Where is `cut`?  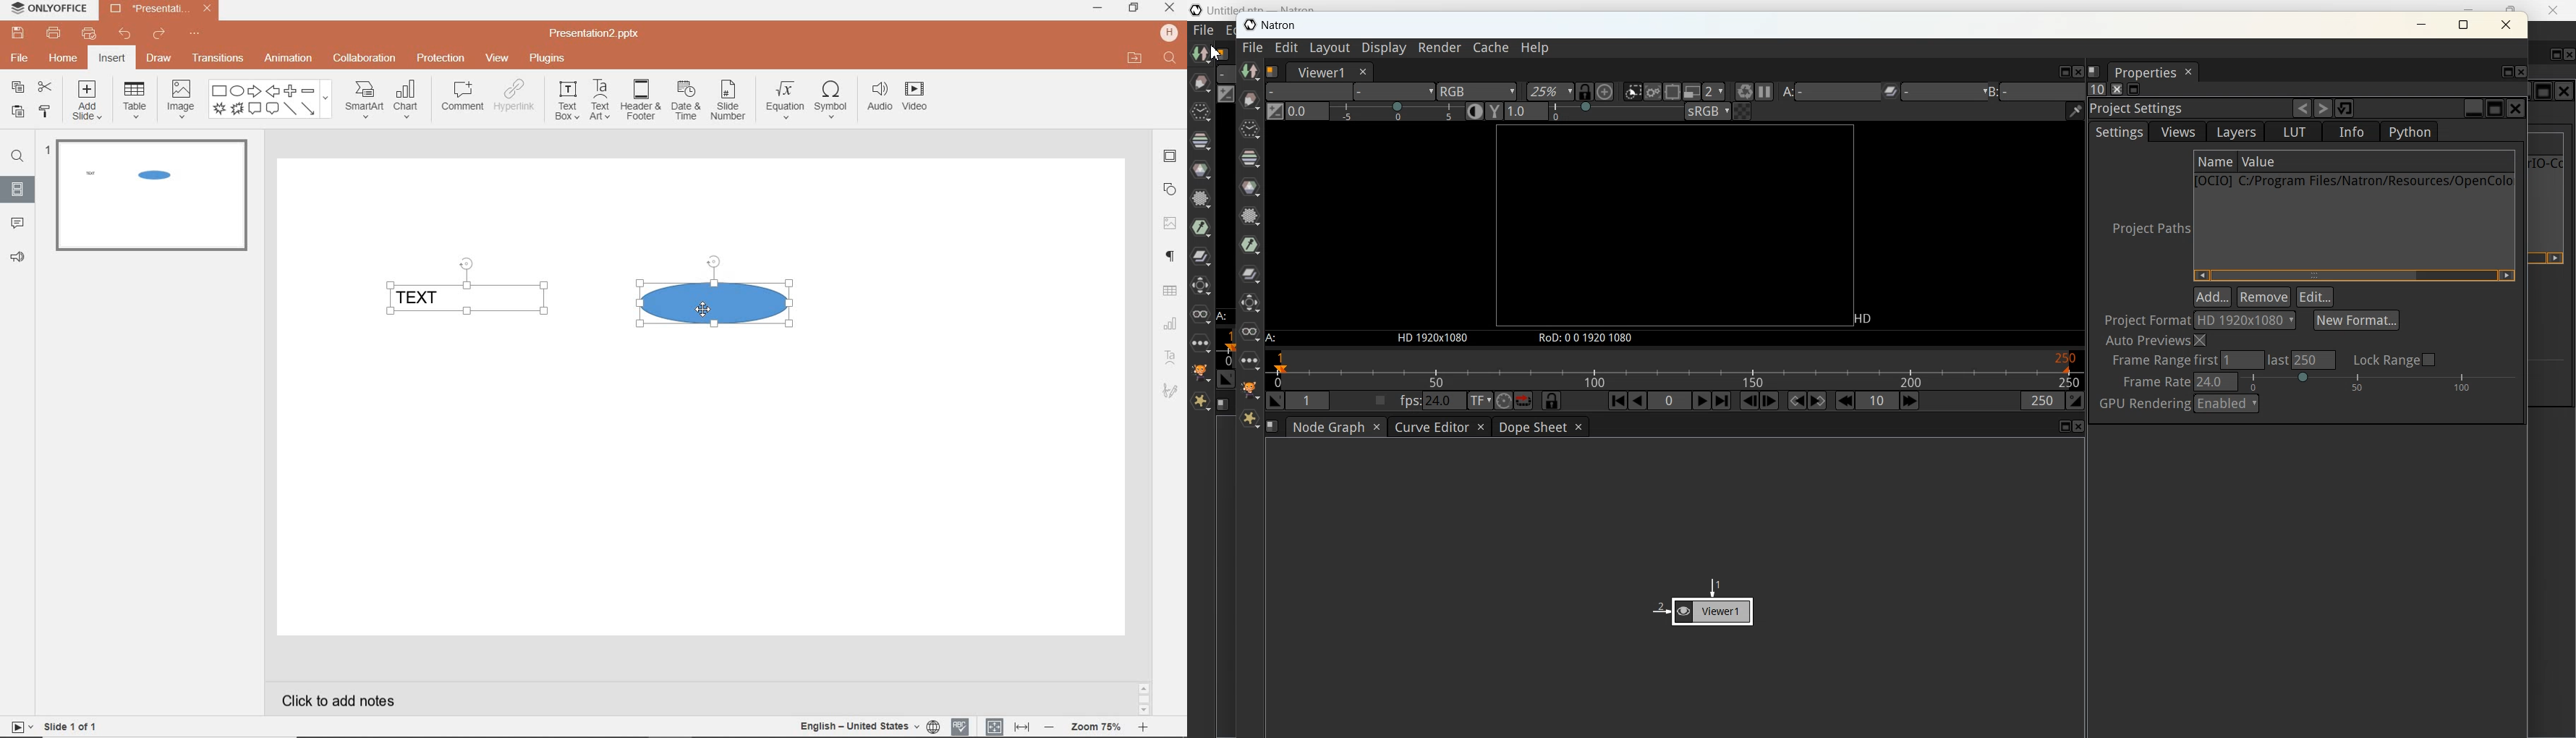 cut is located at coordinates (45, 88).